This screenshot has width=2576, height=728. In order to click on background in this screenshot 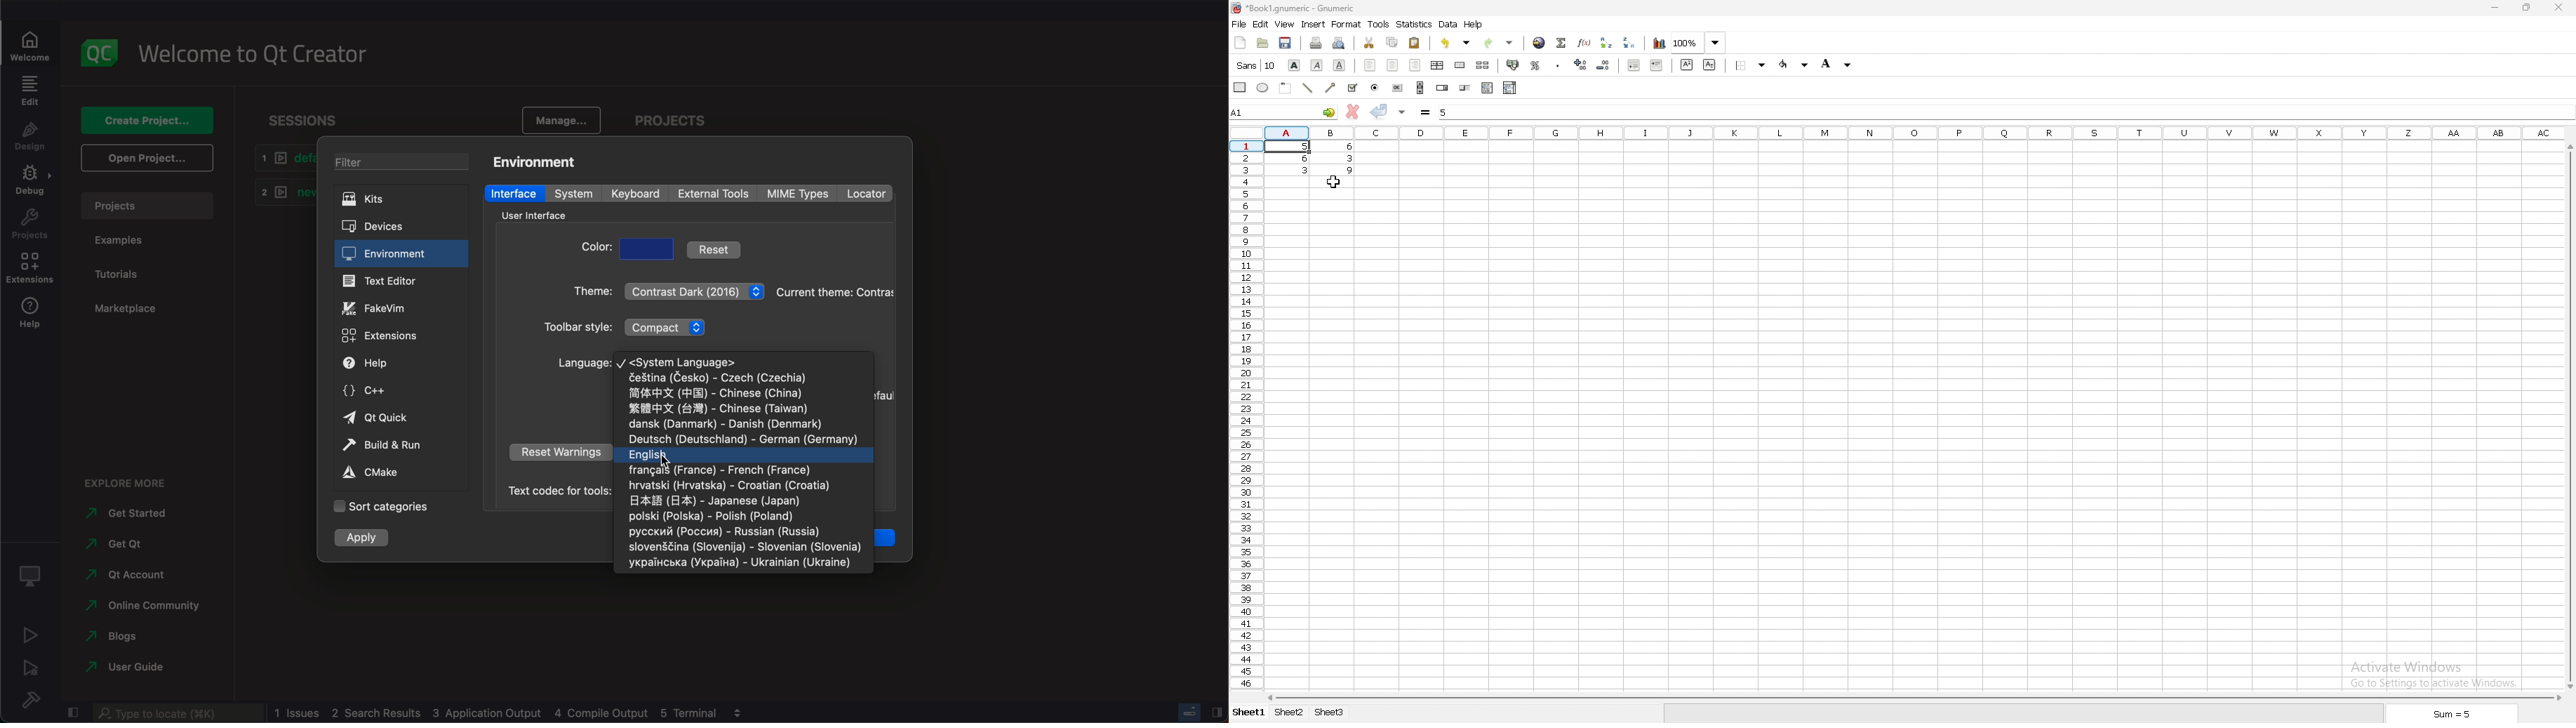, I will do `click(1794, 64)`.